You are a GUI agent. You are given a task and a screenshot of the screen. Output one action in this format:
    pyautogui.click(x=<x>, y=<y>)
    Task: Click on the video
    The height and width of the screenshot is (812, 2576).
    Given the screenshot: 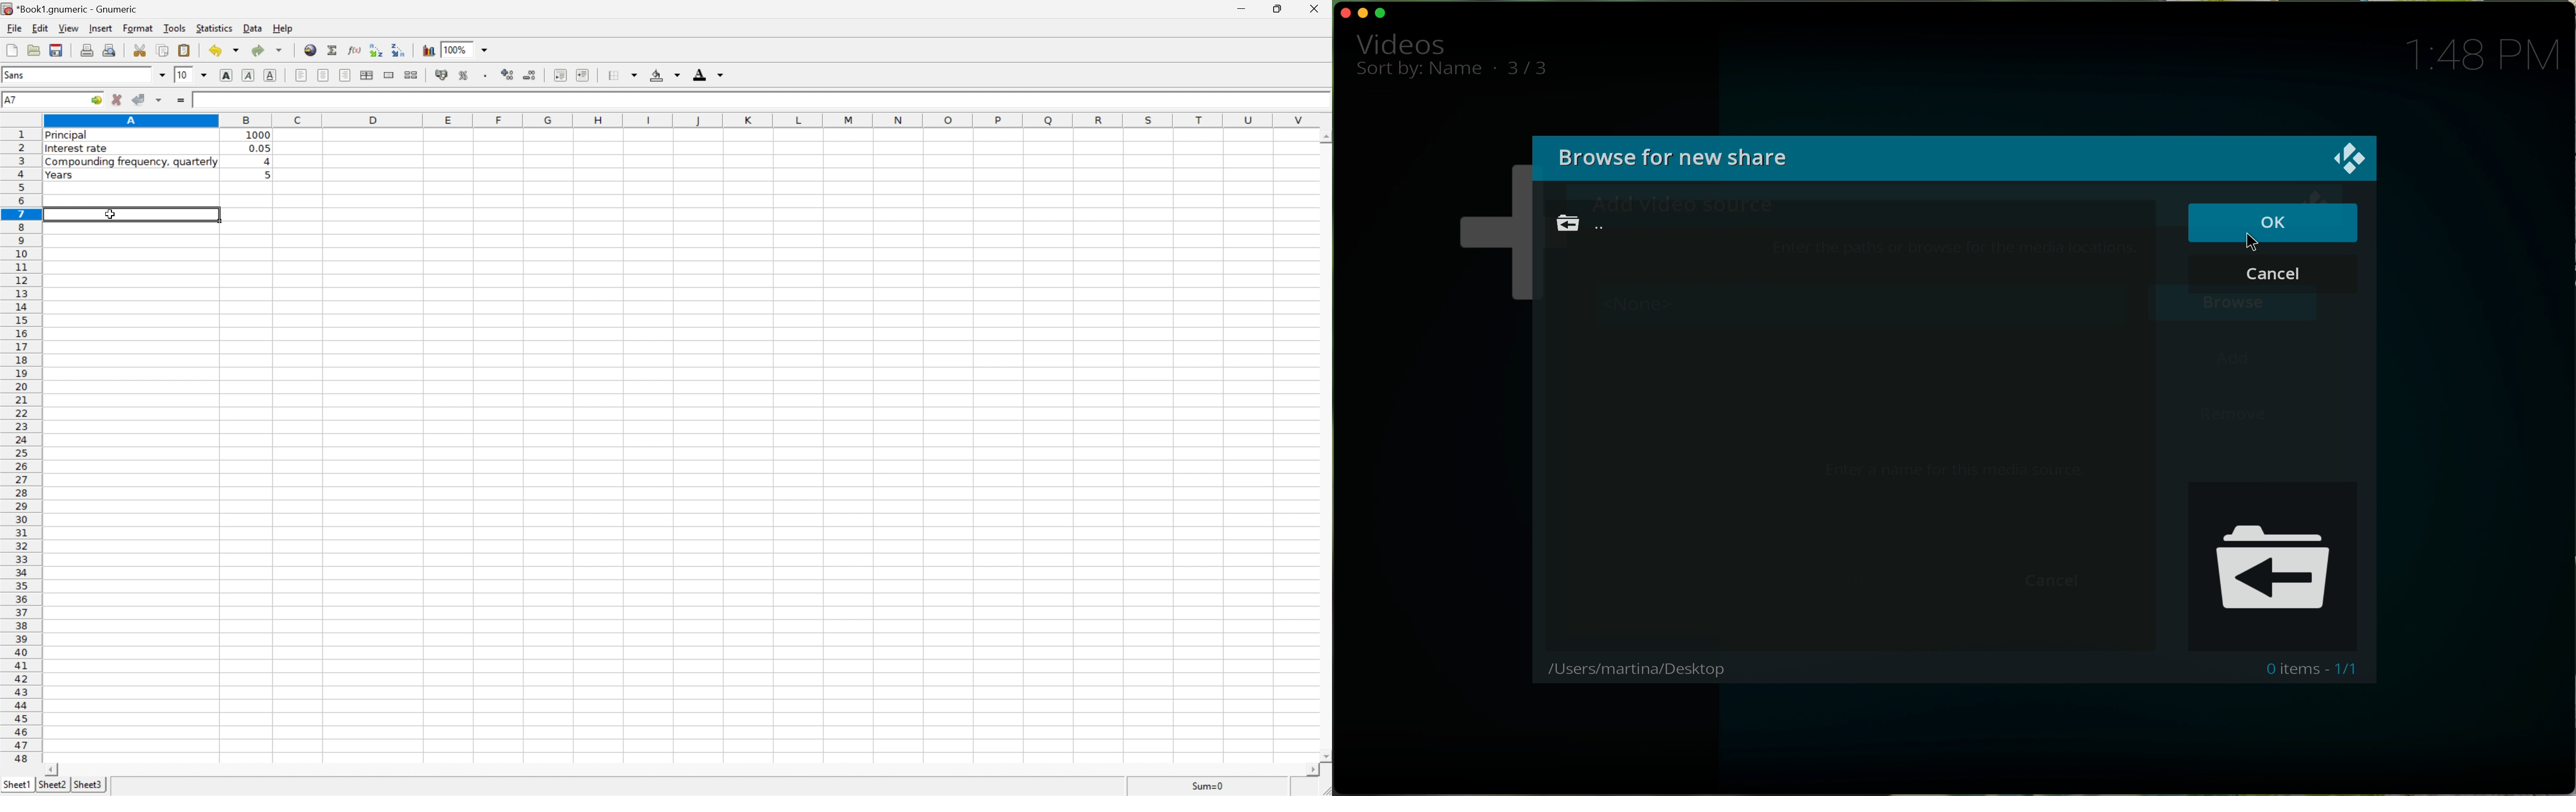 What is the action you would take?
    pyautogui.click(x=1401, y=43)
    